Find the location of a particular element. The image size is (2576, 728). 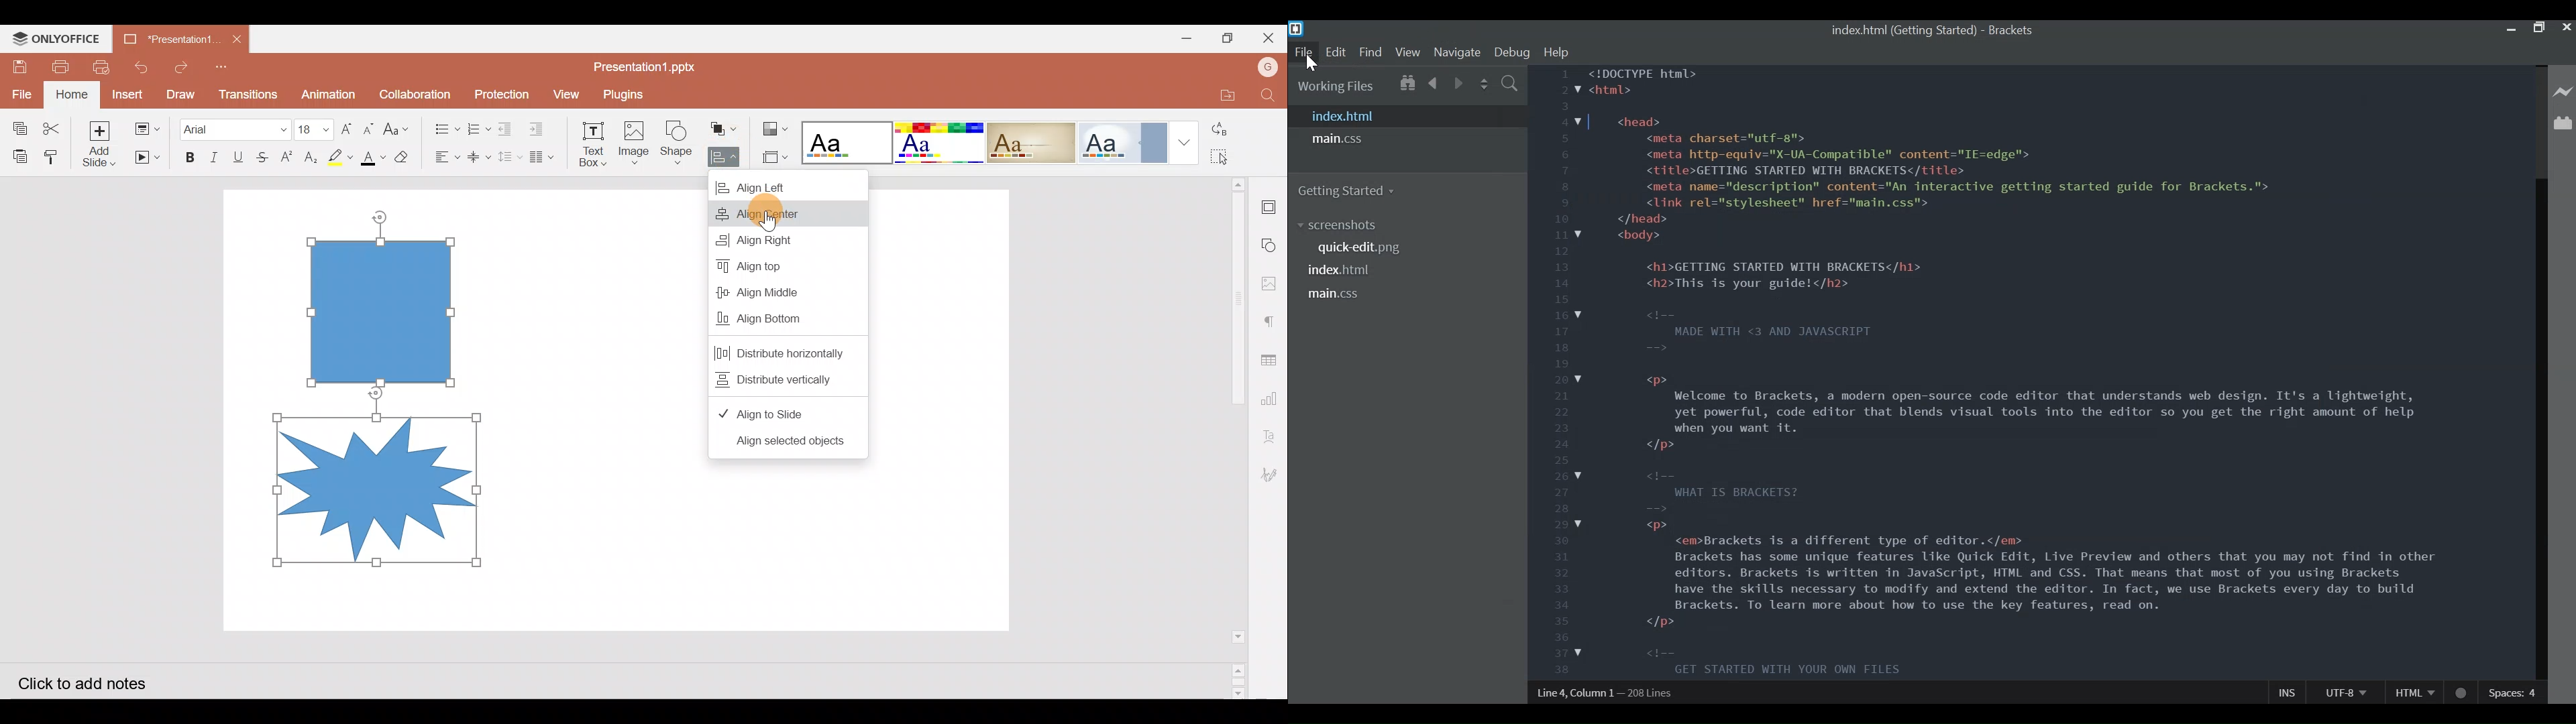

Print file is located at coordinates (64, 66).